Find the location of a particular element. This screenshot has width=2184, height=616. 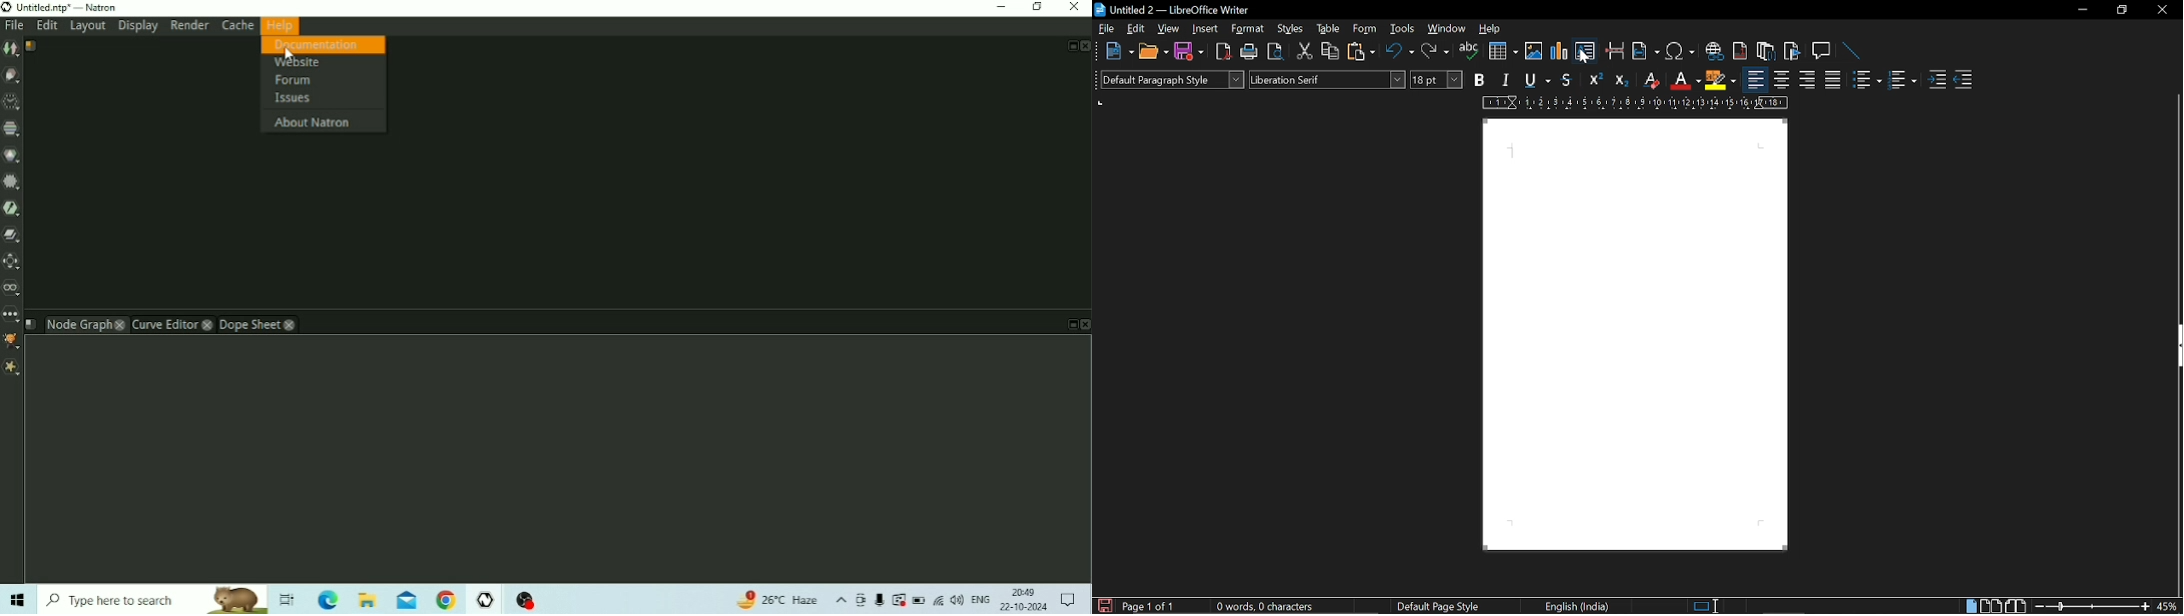

Time is located at coordinates (1024, 592).